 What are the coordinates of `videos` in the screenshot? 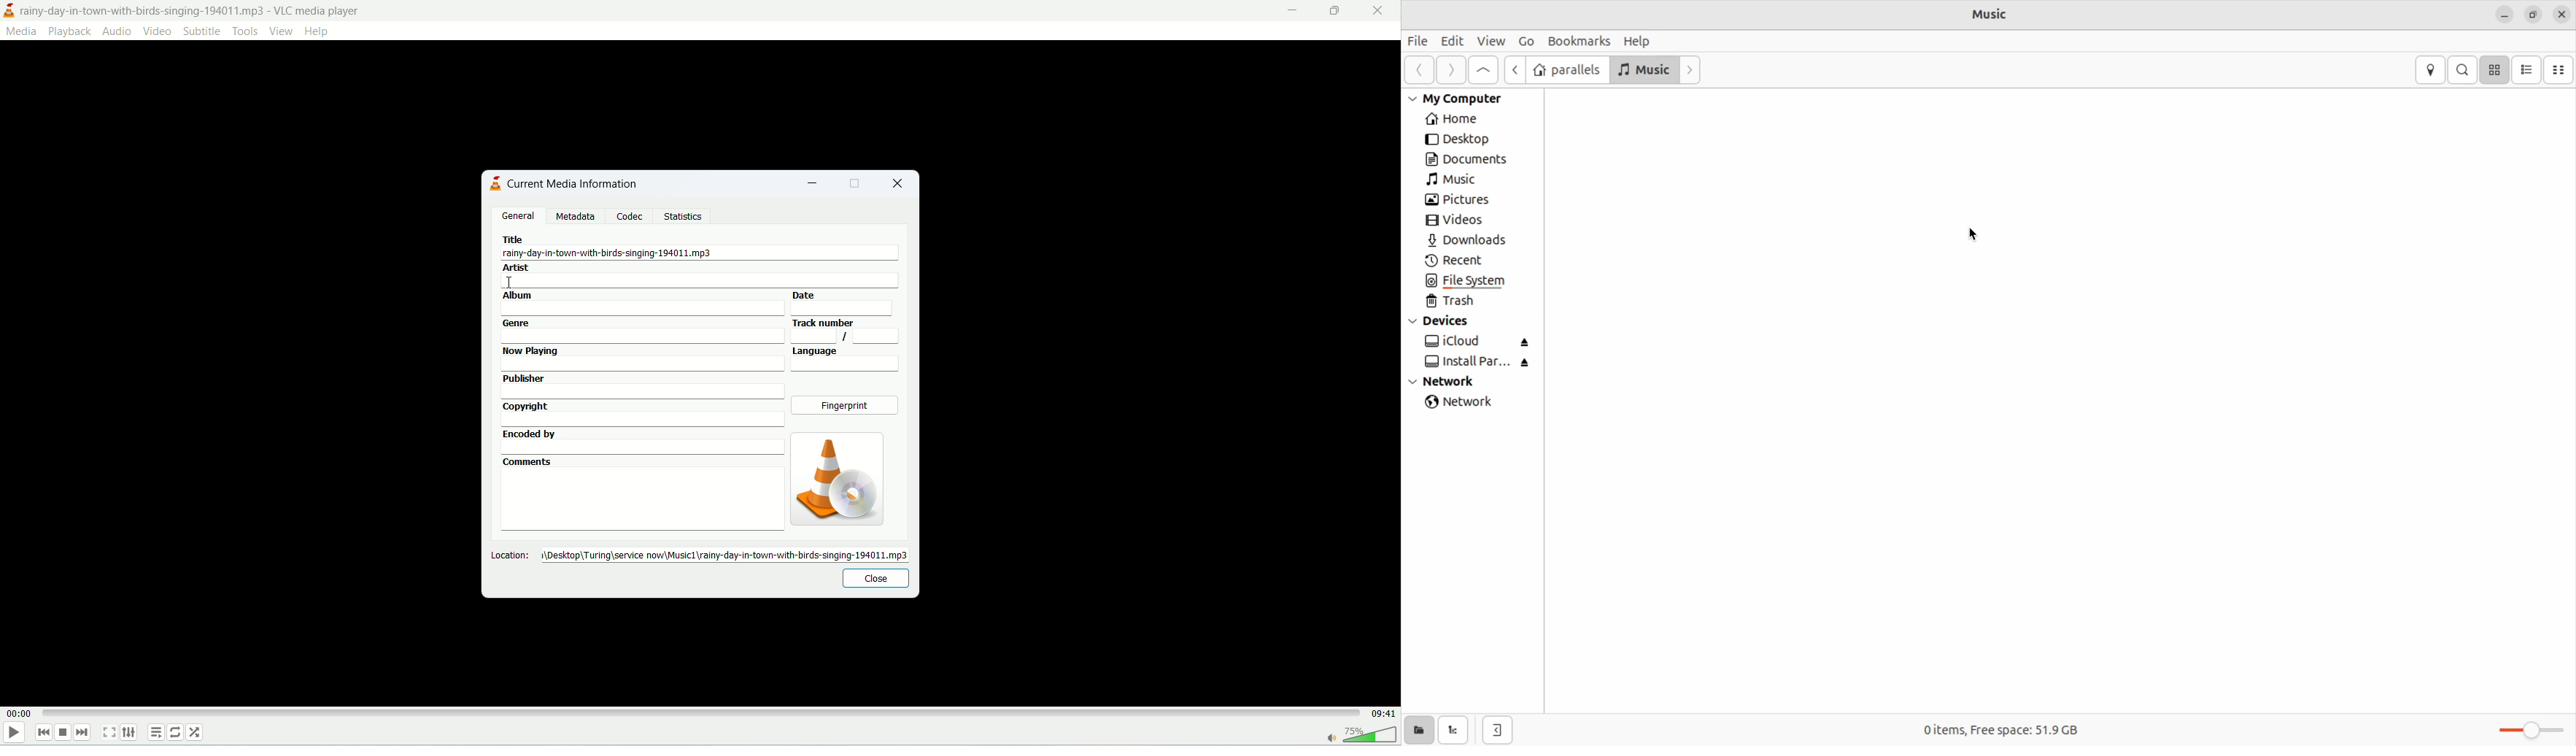 It's located at (1460, 222).